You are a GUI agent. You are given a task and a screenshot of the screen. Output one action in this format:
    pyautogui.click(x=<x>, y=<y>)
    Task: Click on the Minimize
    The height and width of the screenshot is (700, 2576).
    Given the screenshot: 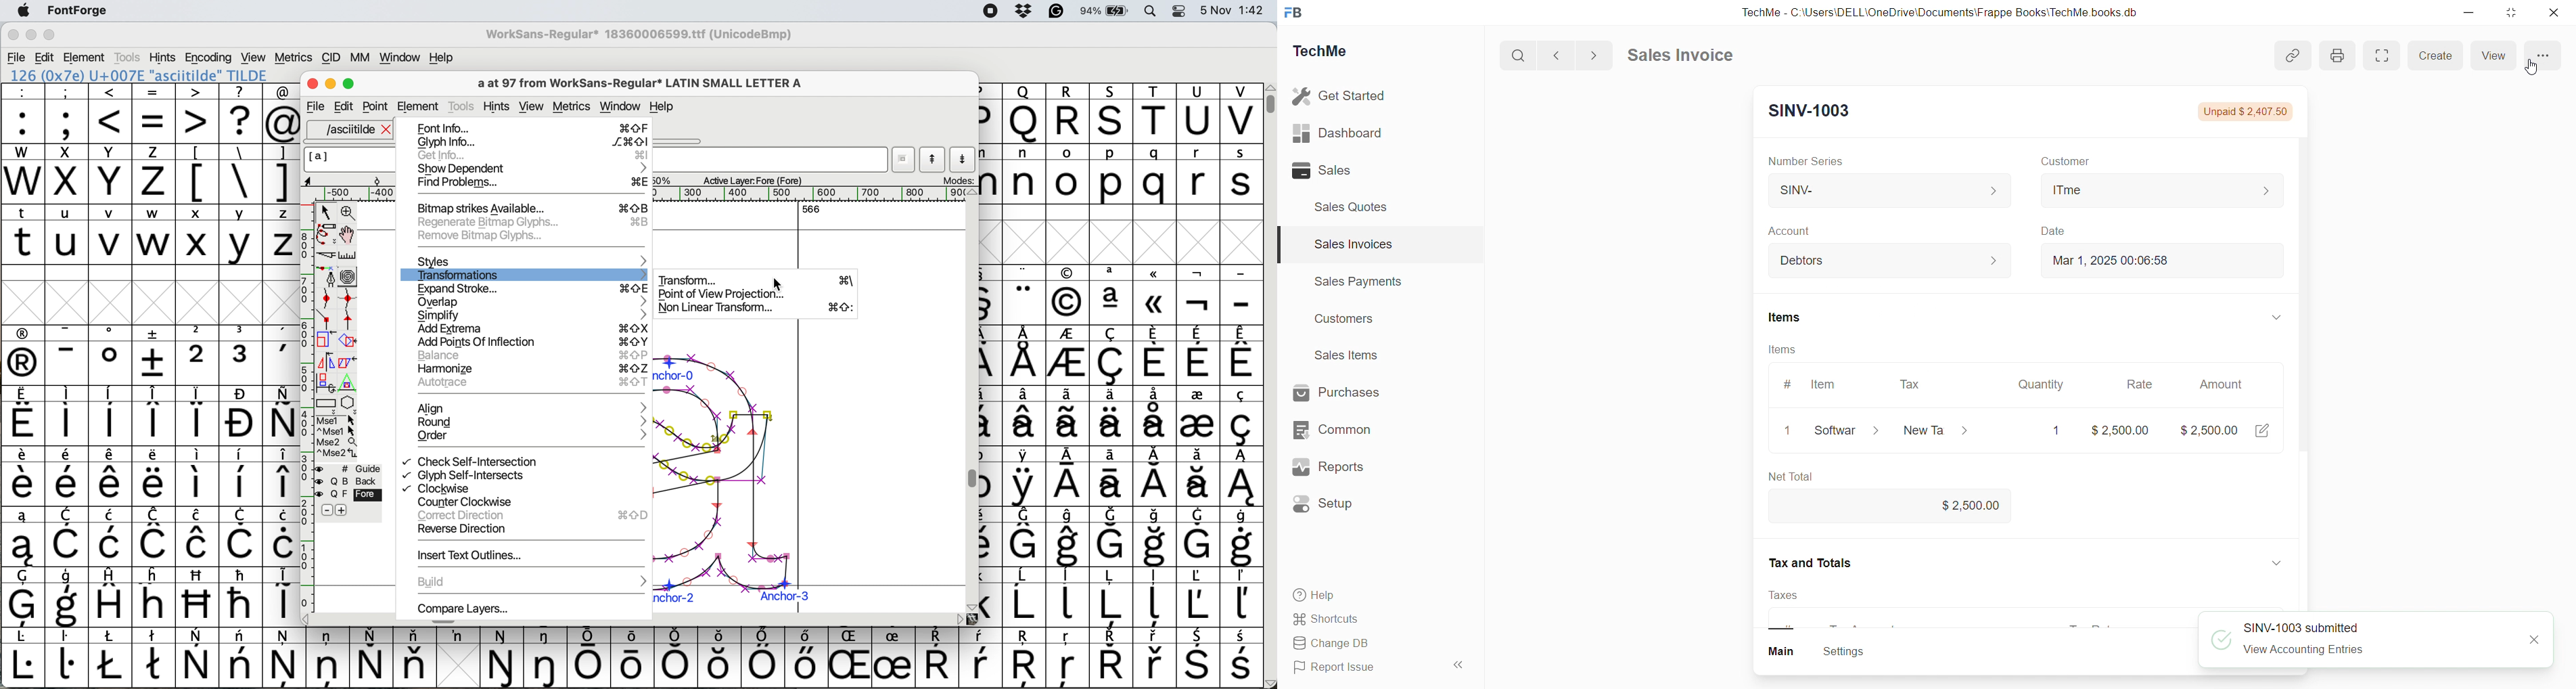 What is the action you would take?
    pyautogui.click(x=2473, y=14)
    